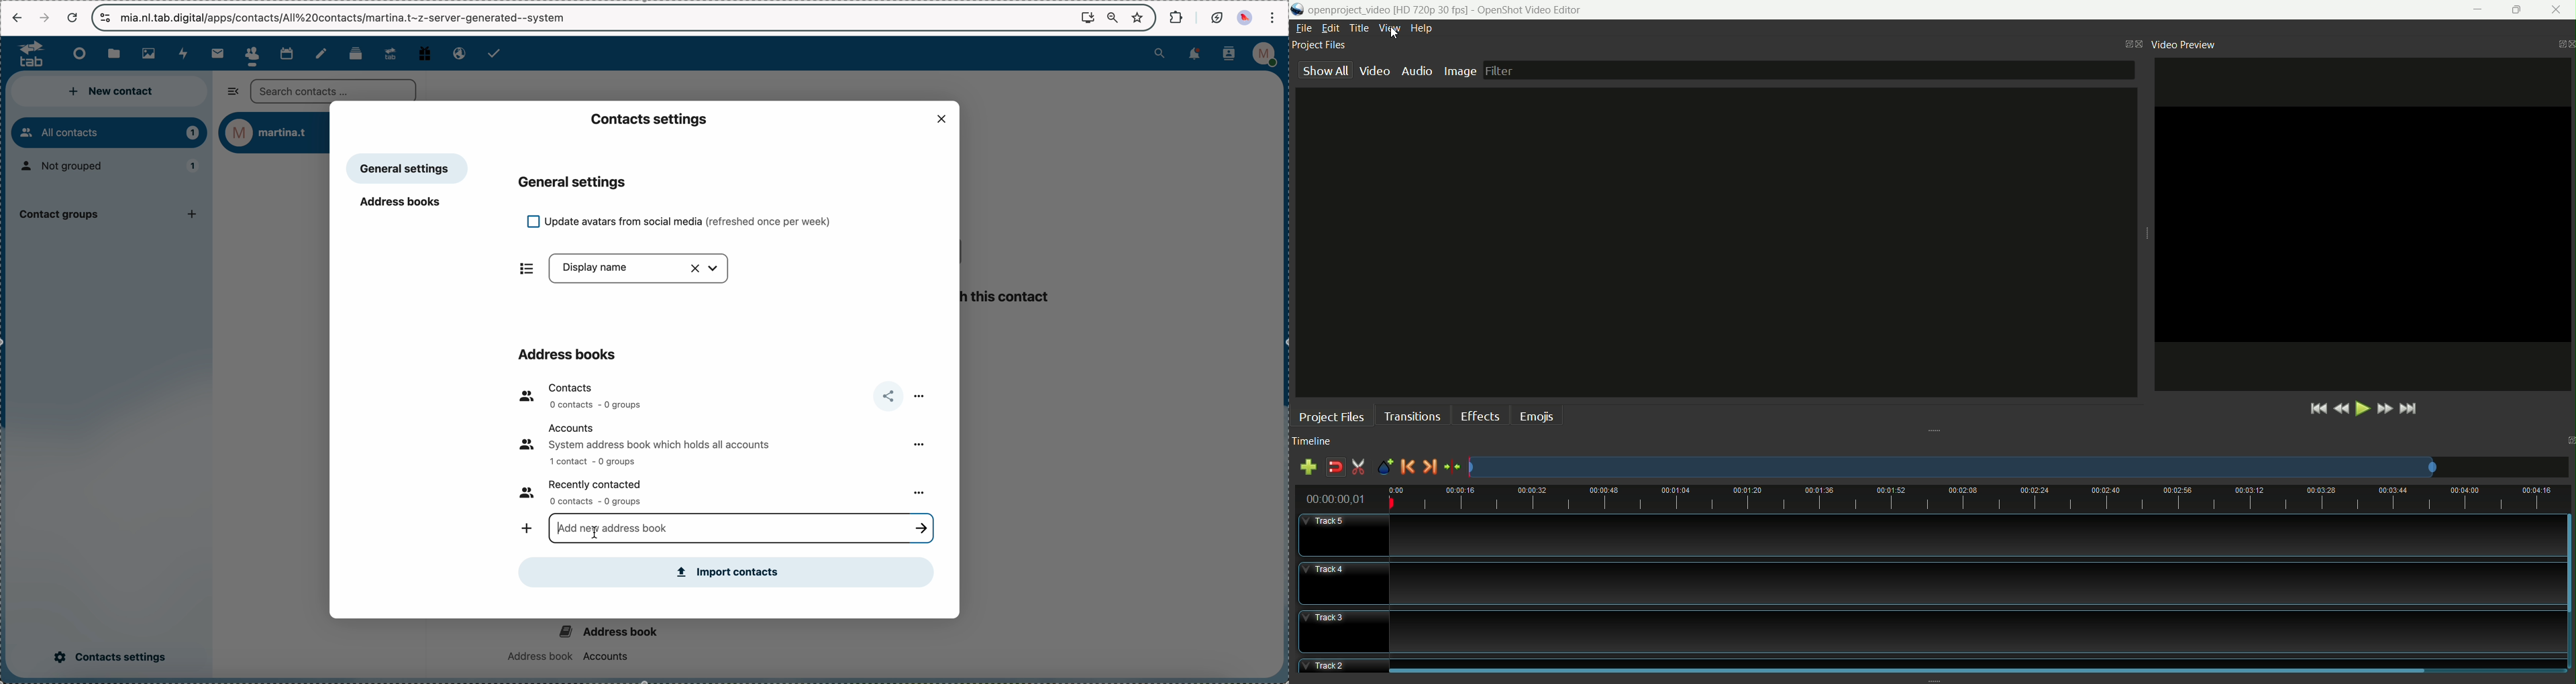 The height and width of the screenshot is (700, 2576). Describe the element at coordinates (404, 205) in the screenshot. I see `address books` at that location.